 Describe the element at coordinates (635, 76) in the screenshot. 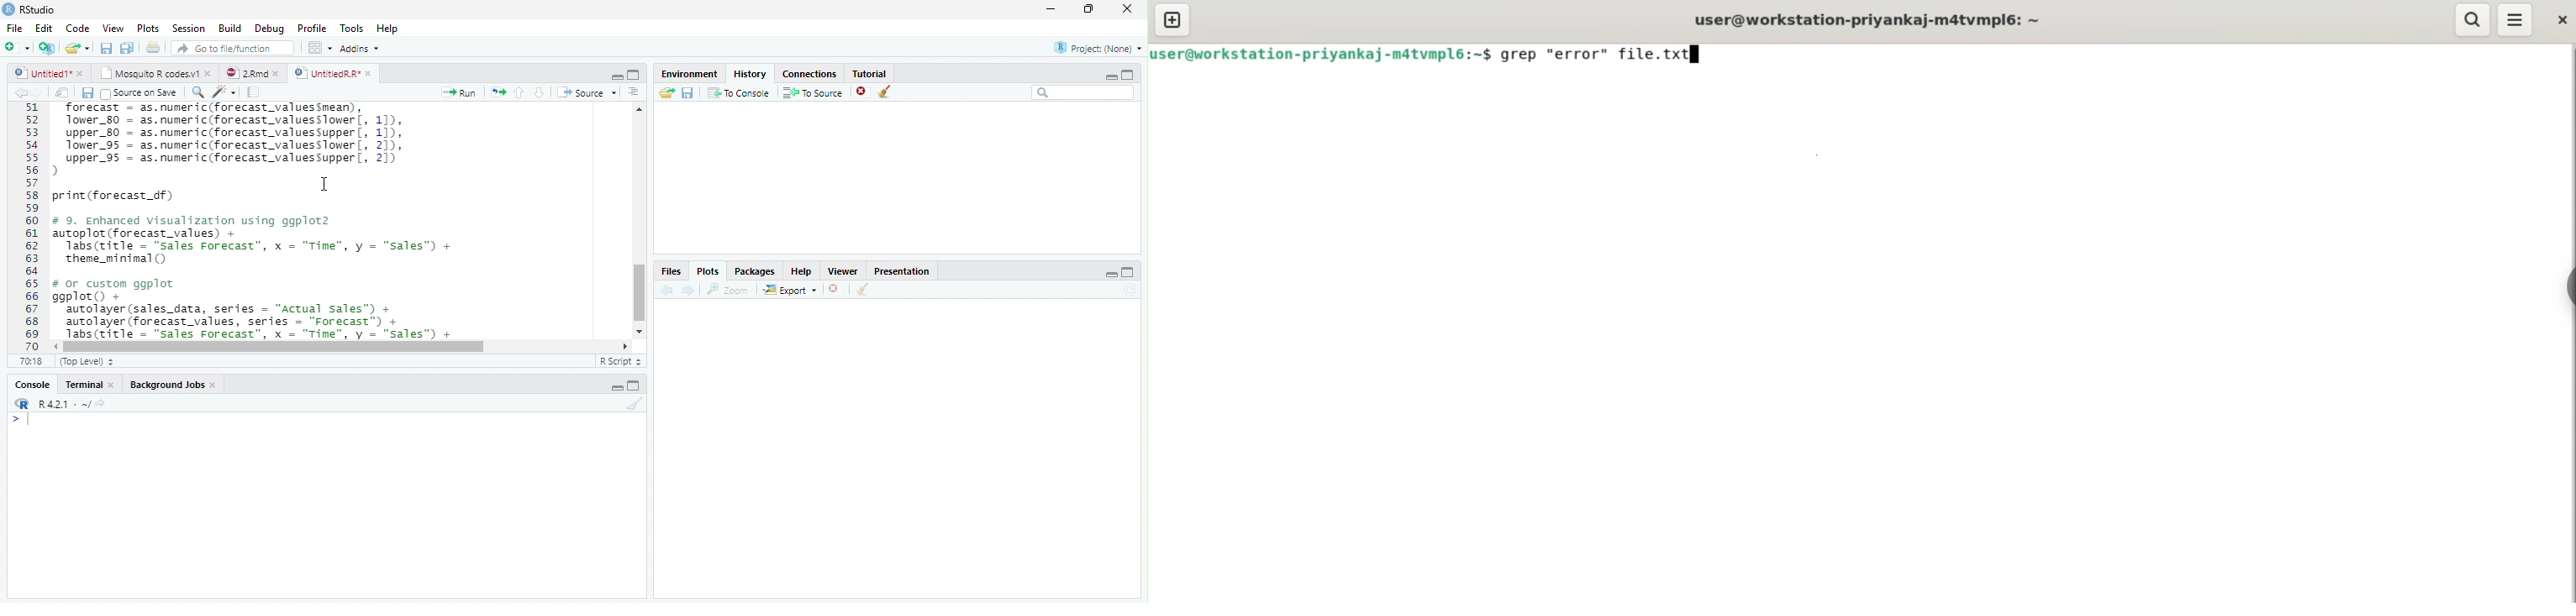

I see `Maximize` at that location.